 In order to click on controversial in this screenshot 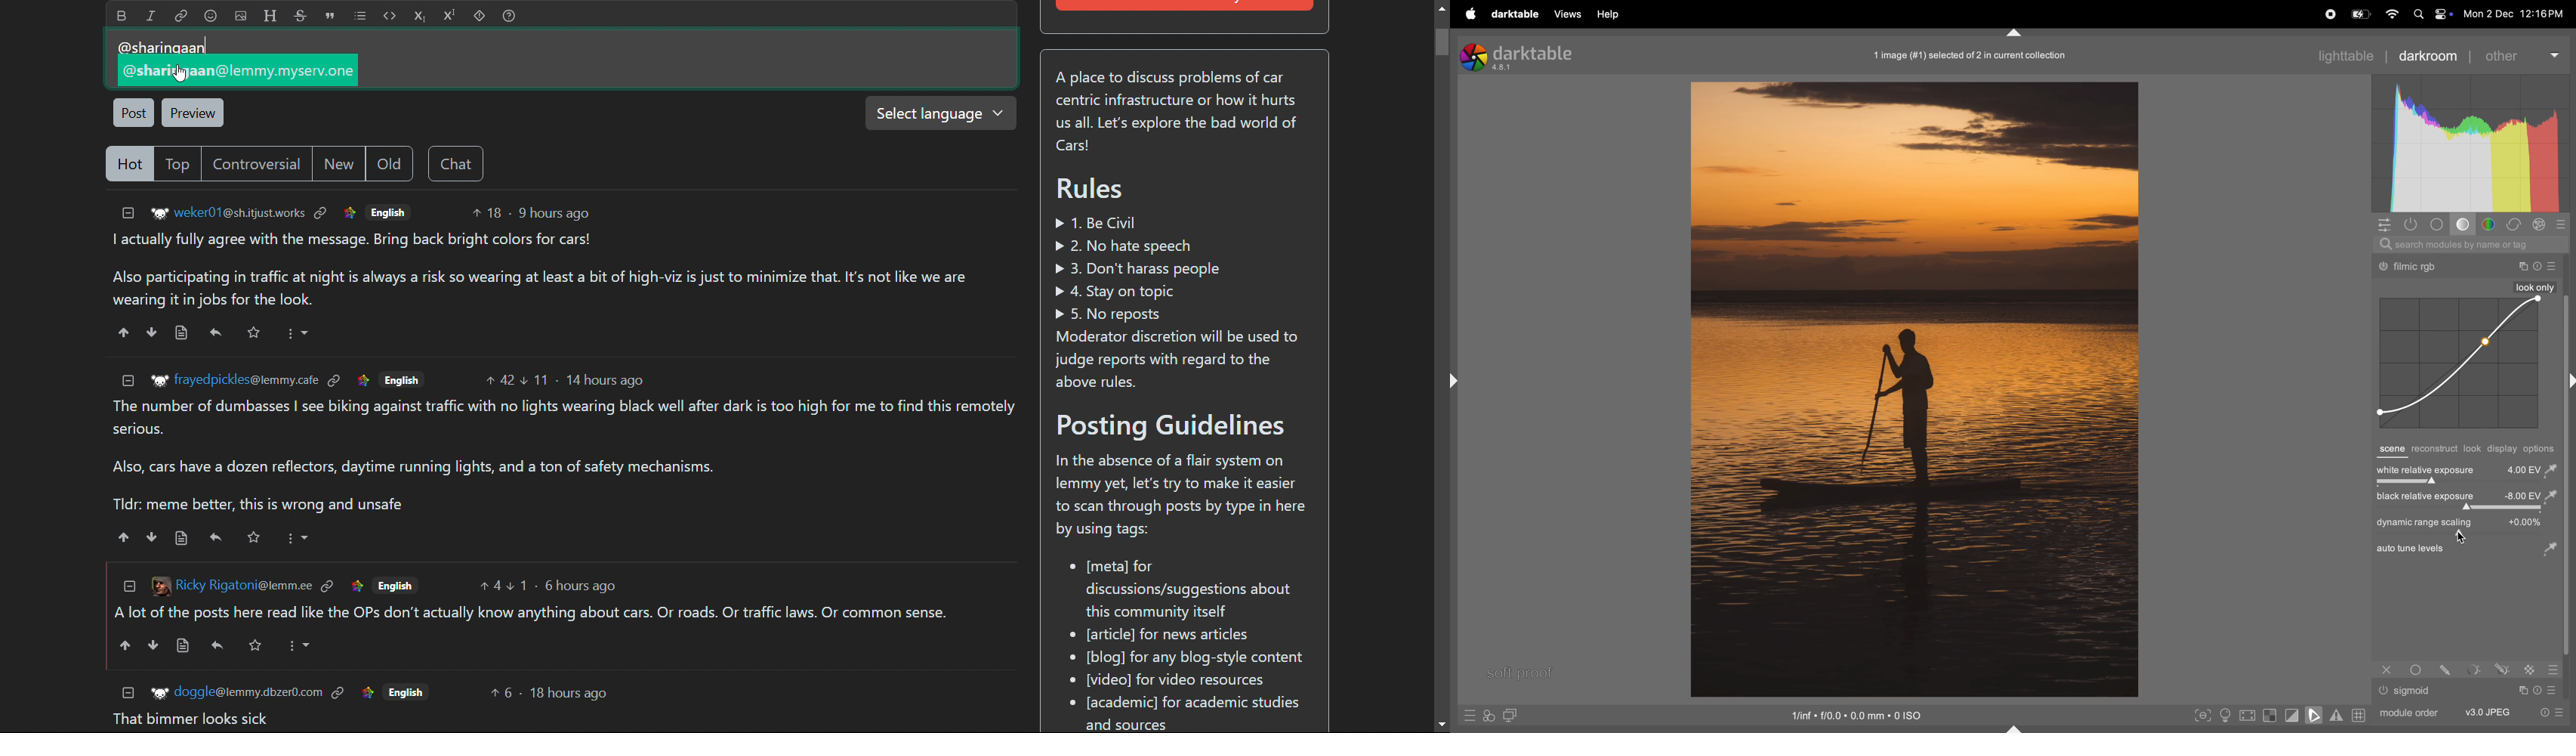, I will do `click(255, 164)`.